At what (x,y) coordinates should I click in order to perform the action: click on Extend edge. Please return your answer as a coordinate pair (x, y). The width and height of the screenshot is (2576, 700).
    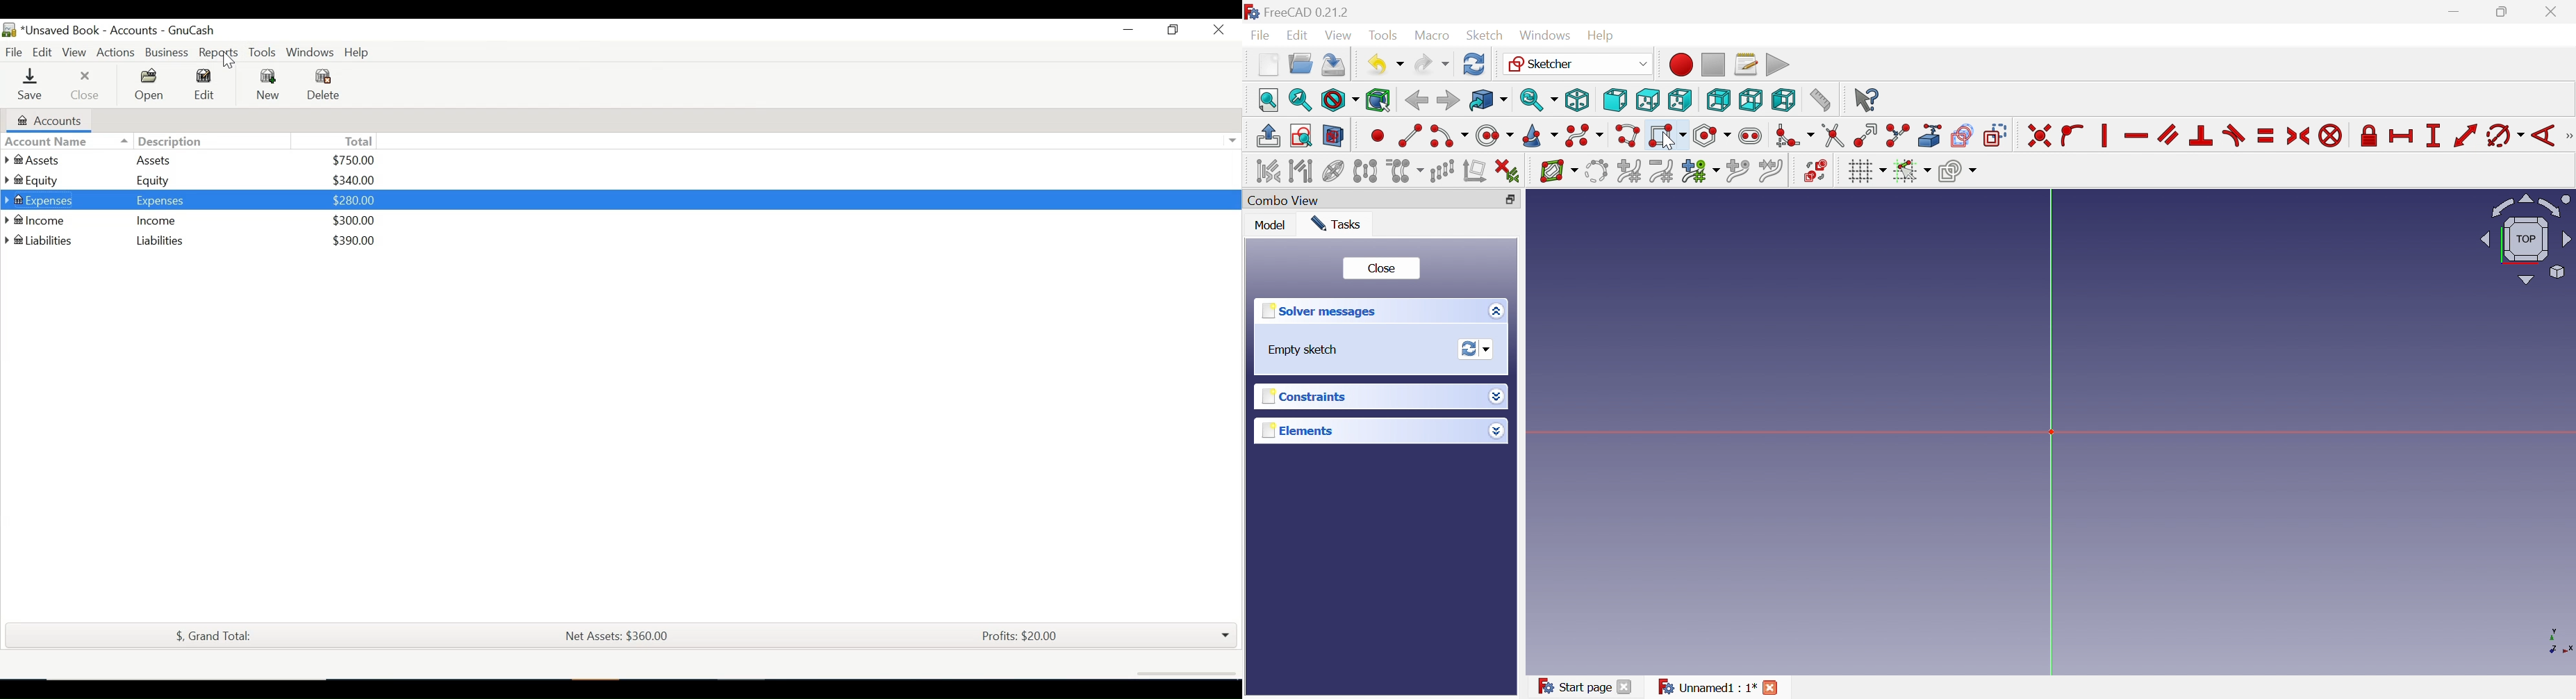
    Looking at the image, I should click on (1865, 135).